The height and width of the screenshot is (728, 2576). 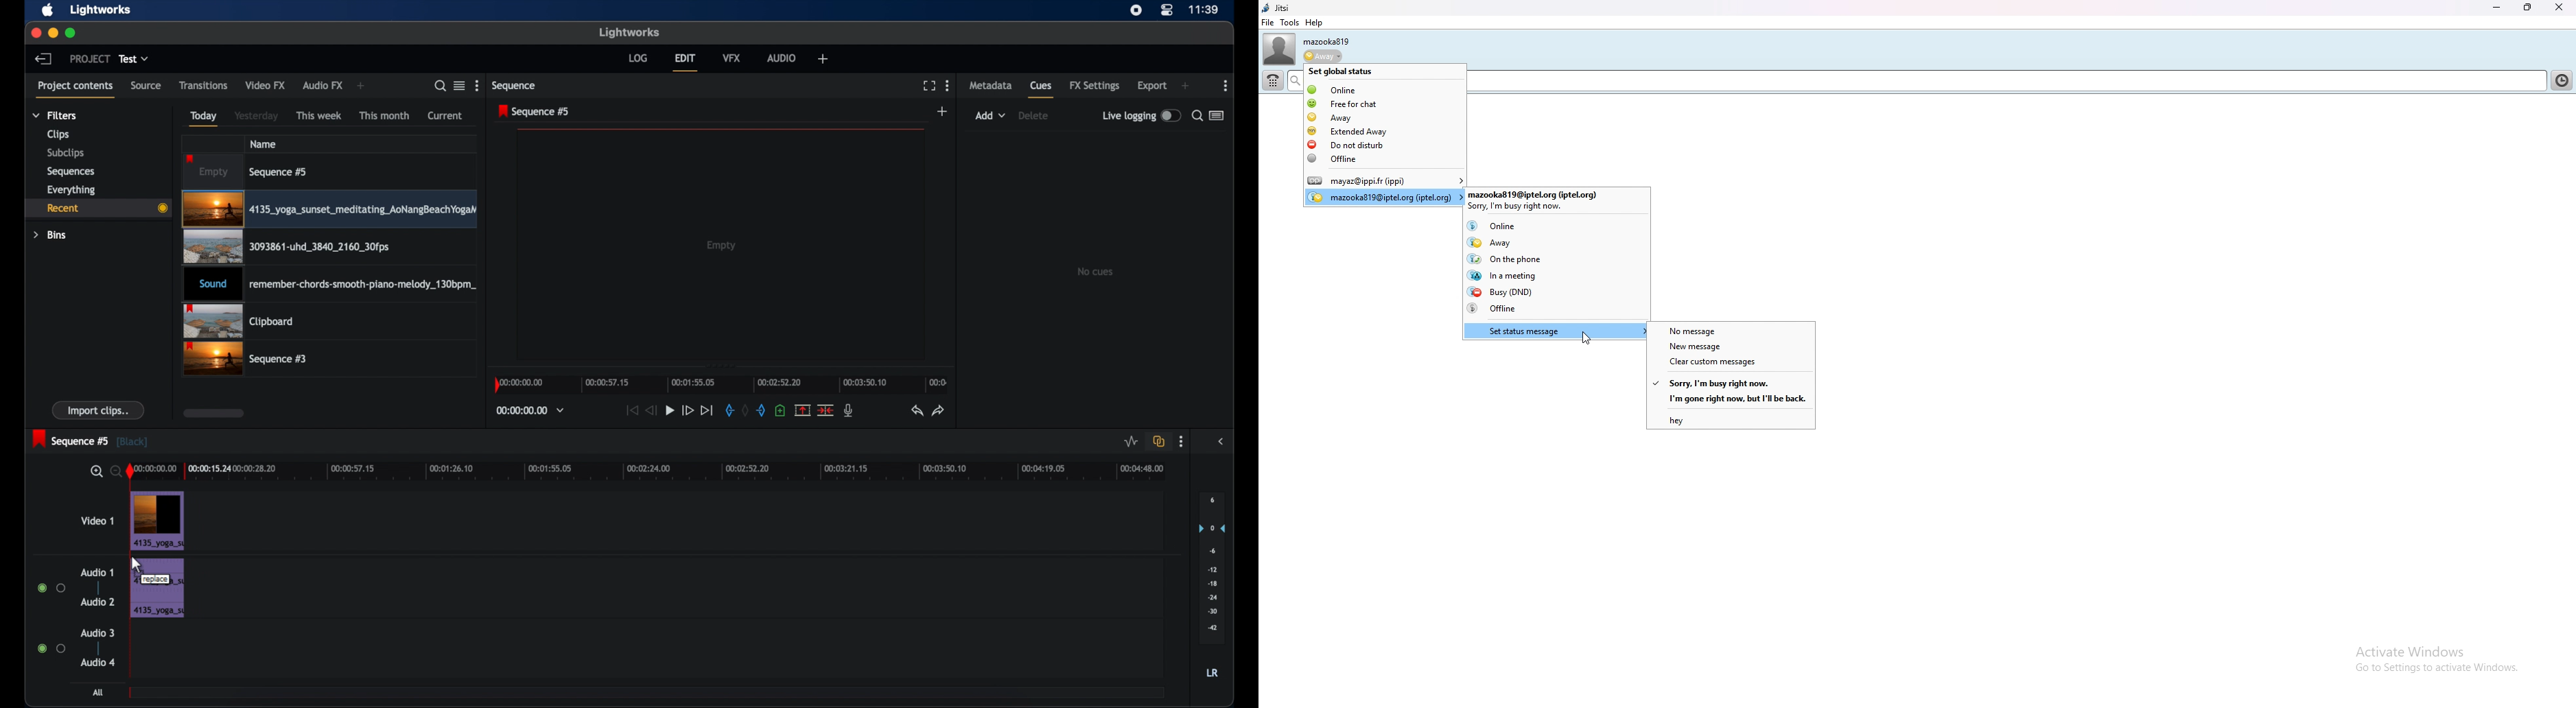 I want to click on subclips, so click(x=67, y=152).